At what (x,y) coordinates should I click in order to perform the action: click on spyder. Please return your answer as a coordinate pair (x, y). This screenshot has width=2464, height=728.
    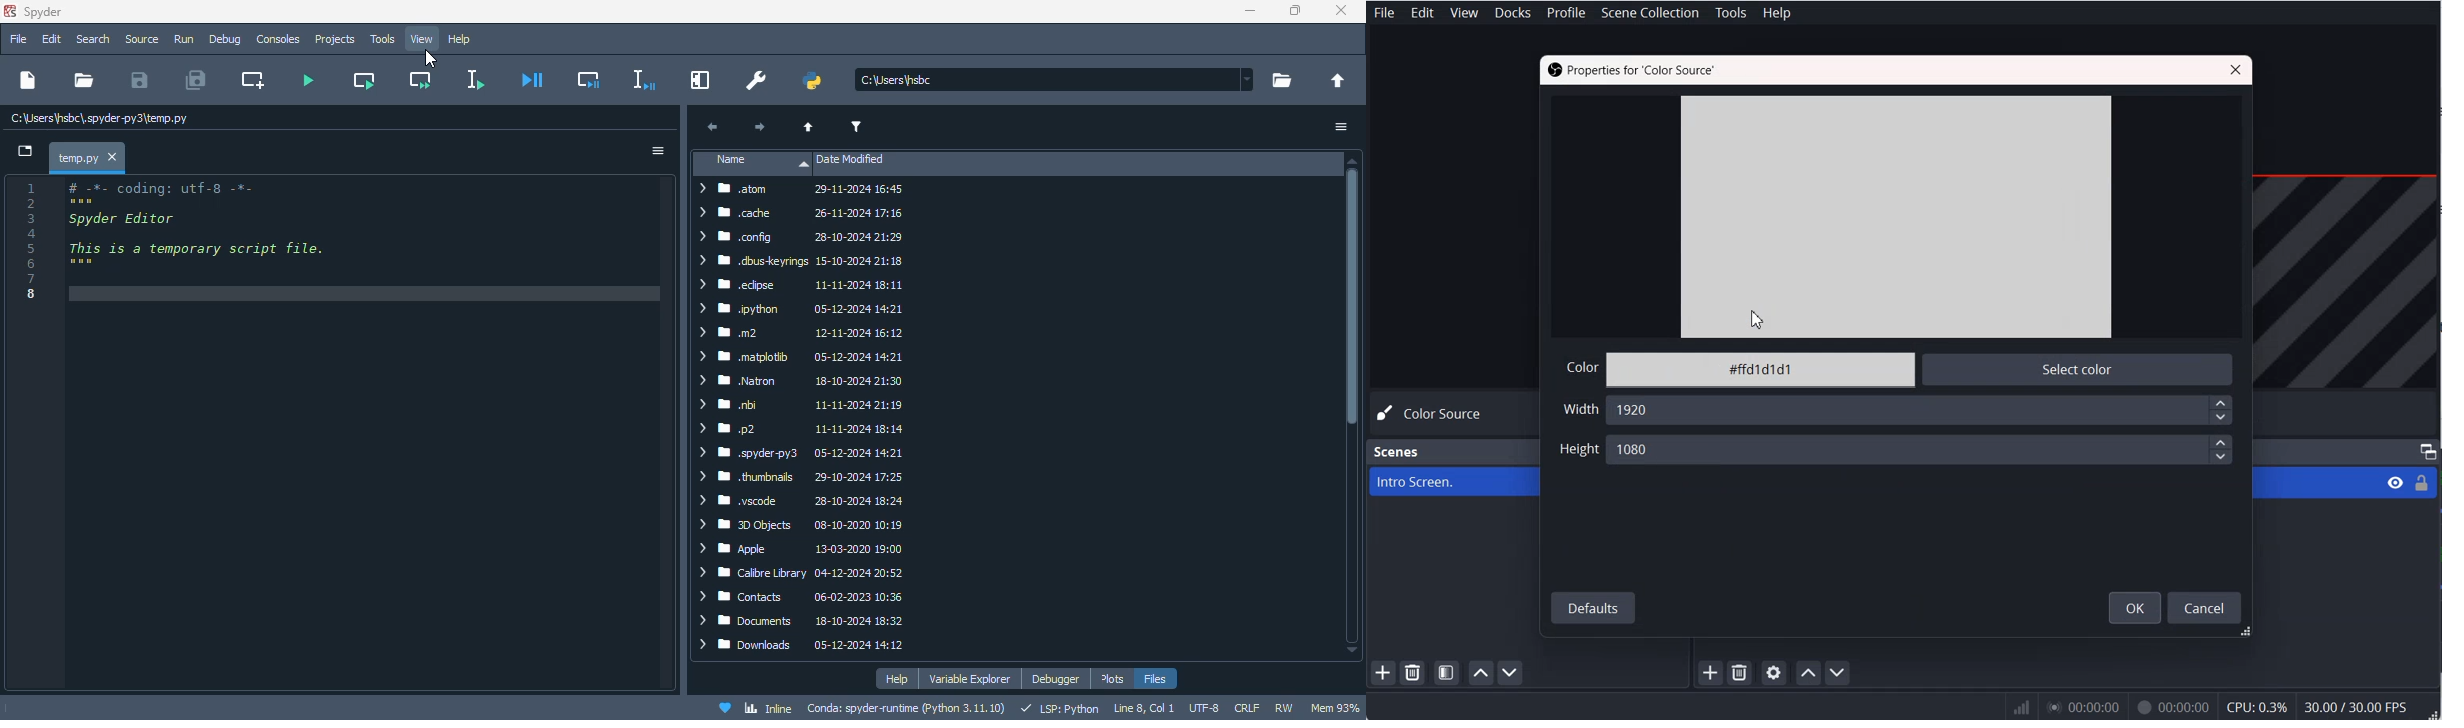
    Looking at the image, I should click on (43, 12).